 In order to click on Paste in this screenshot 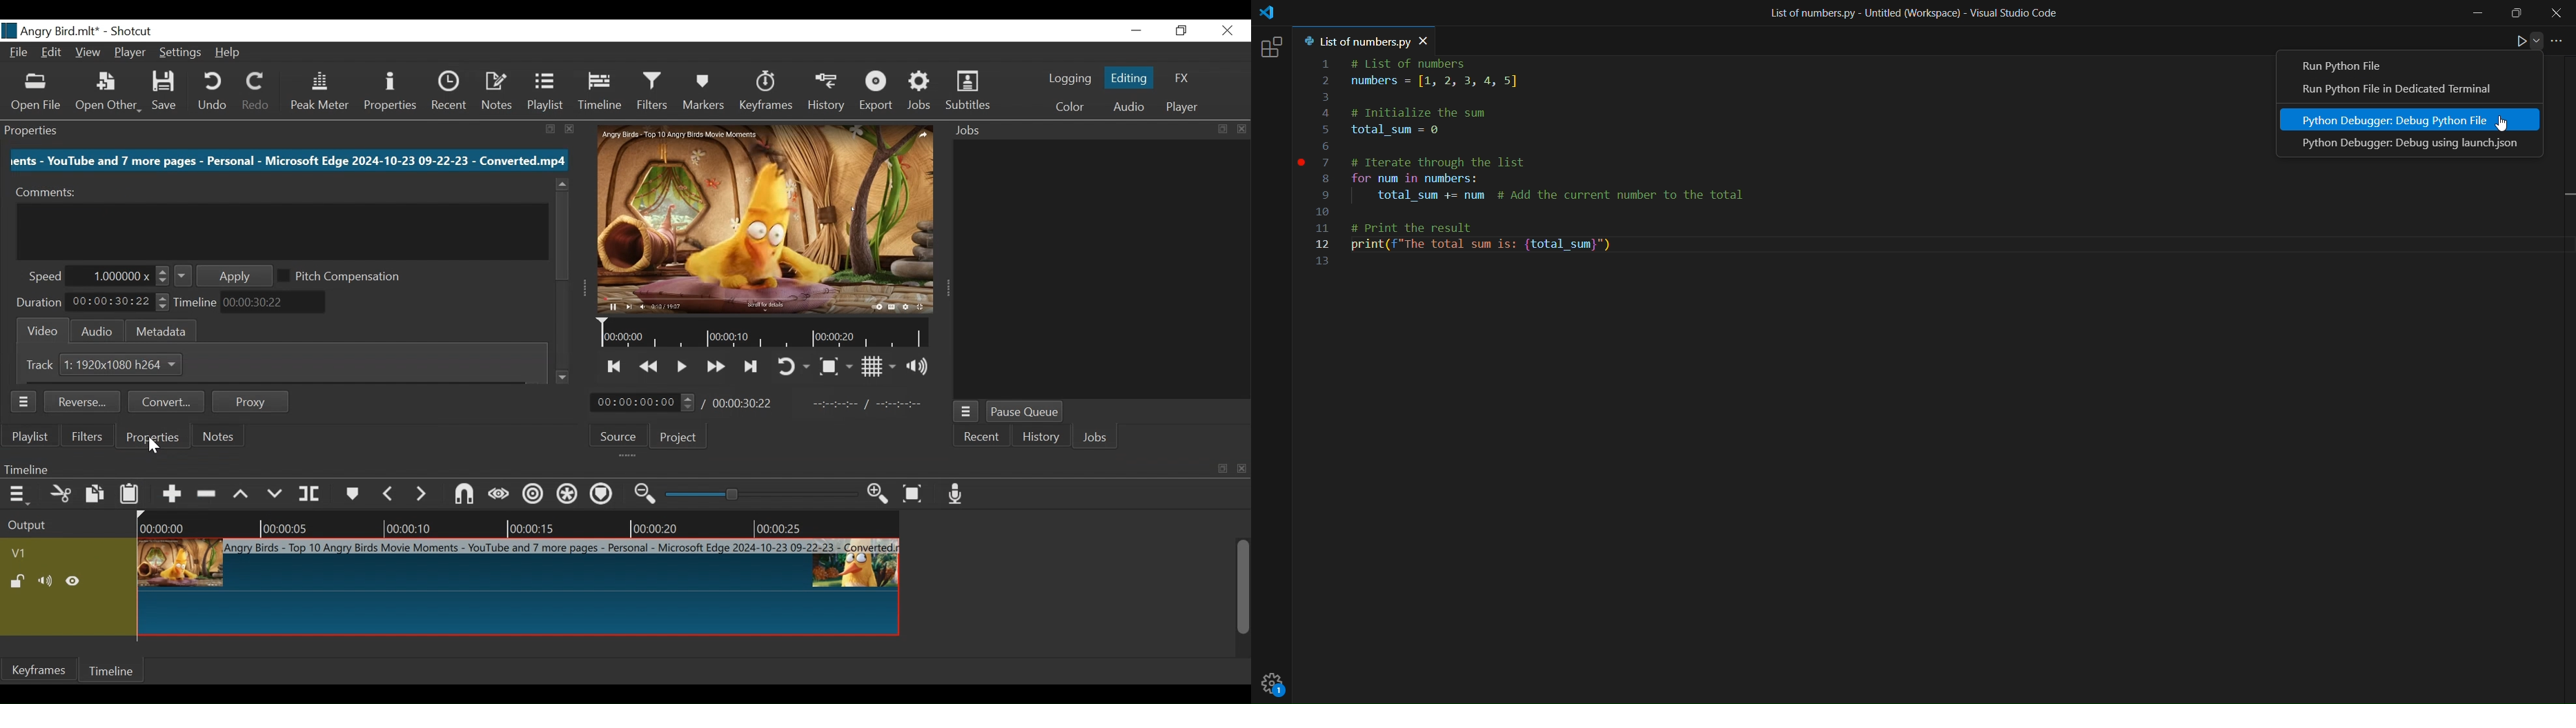, I will do `click(132, 495)`.